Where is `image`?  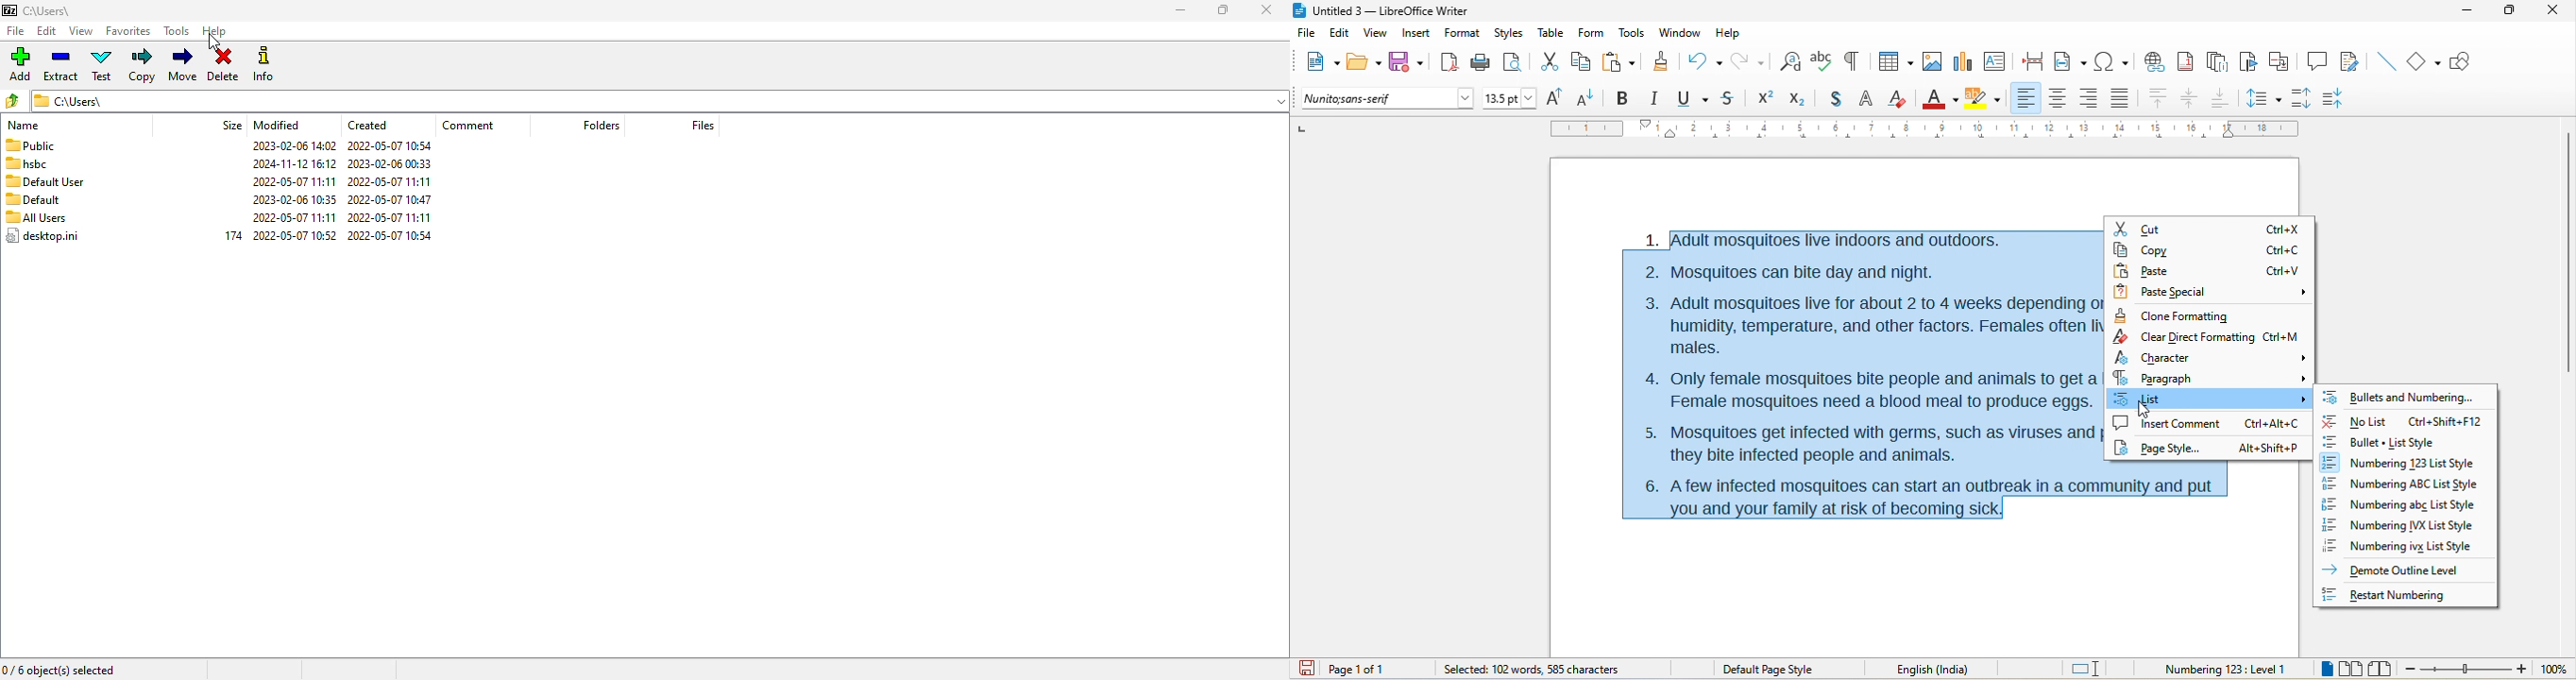
image is located at coordinates (1928, 63).